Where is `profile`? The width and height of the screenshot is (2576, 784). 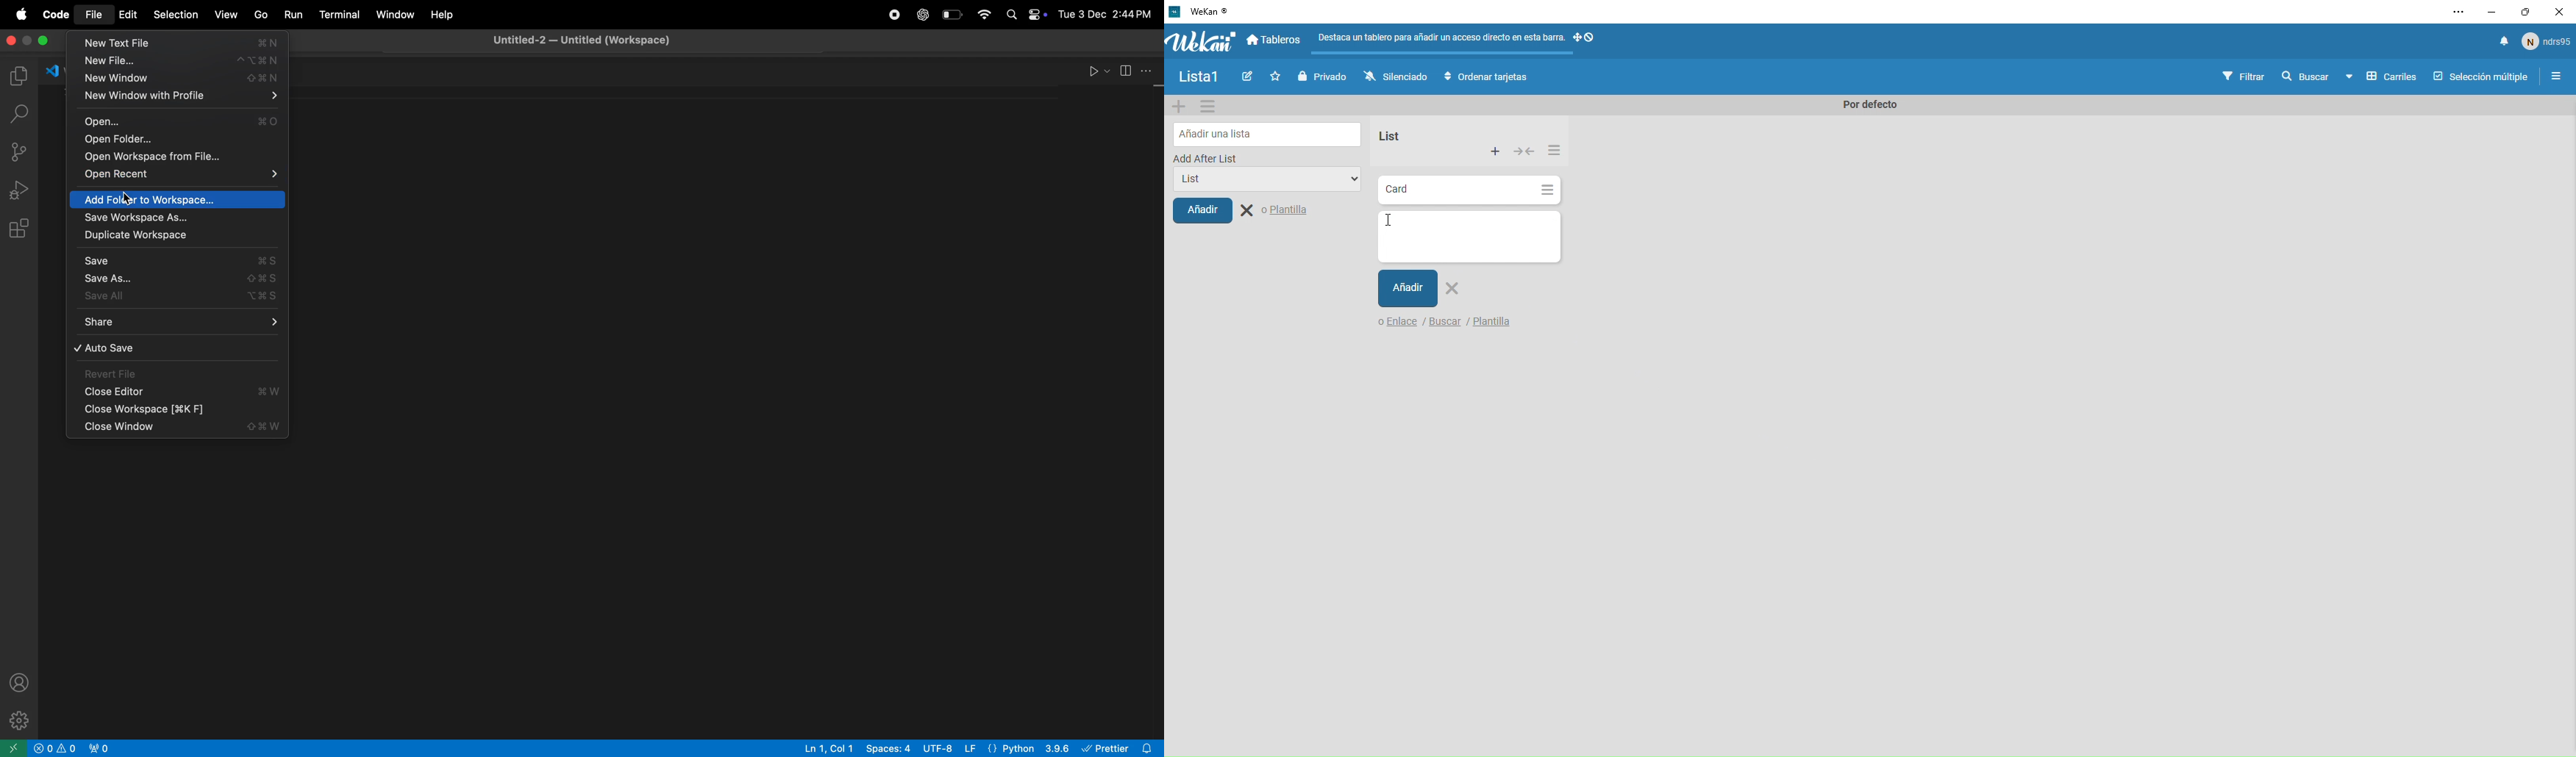 profile is located at coordinates (20, 681).